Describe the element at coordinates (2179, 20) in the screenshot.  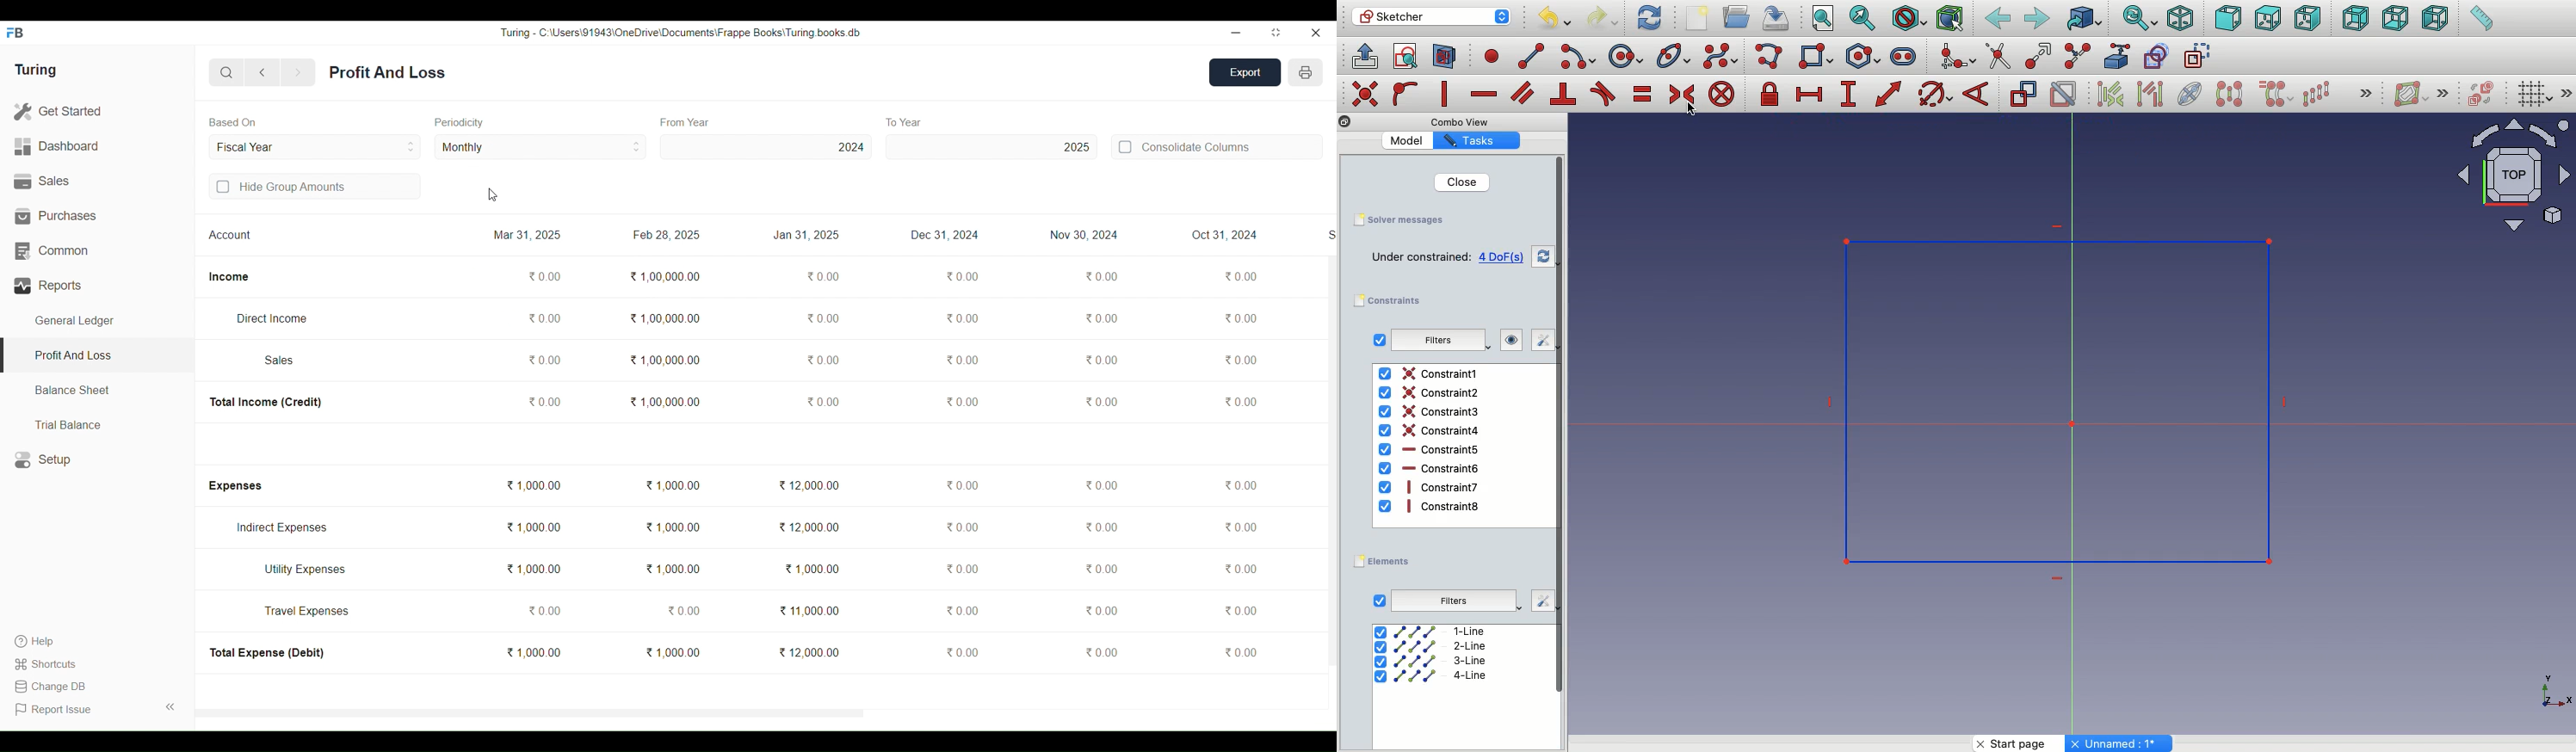
I see `Isometric` at that location.